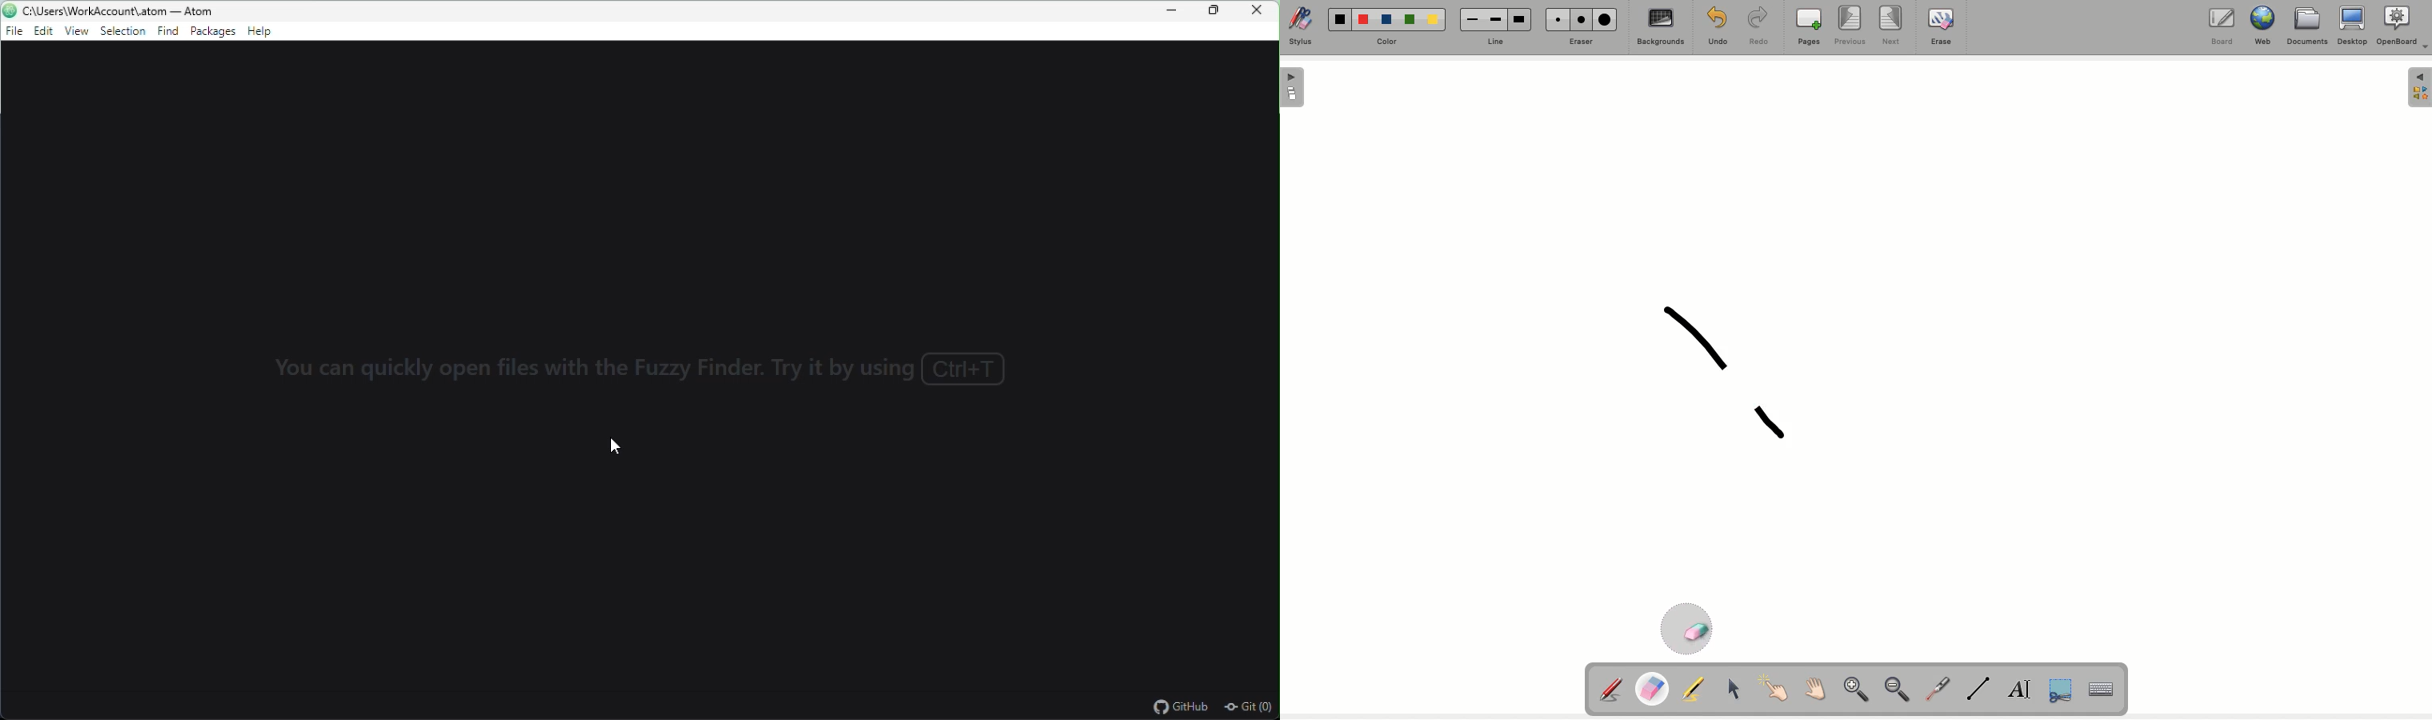  What do you see at coordinates (43, 34) in the screenshot?
I see `edit` at bounding box center [43, 34].